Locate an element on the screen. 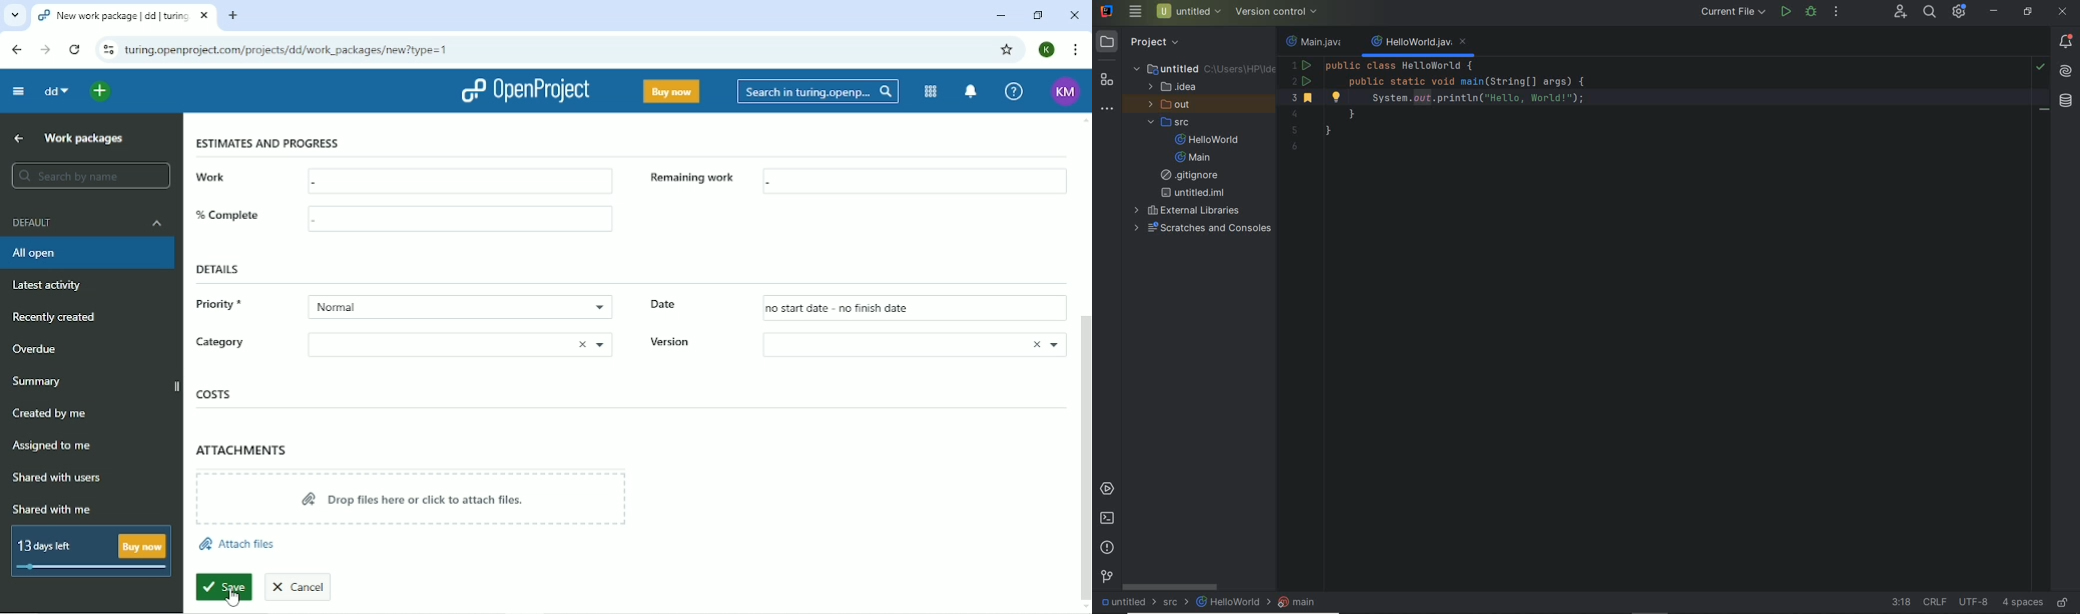  box is located at coordinates (465, 181).